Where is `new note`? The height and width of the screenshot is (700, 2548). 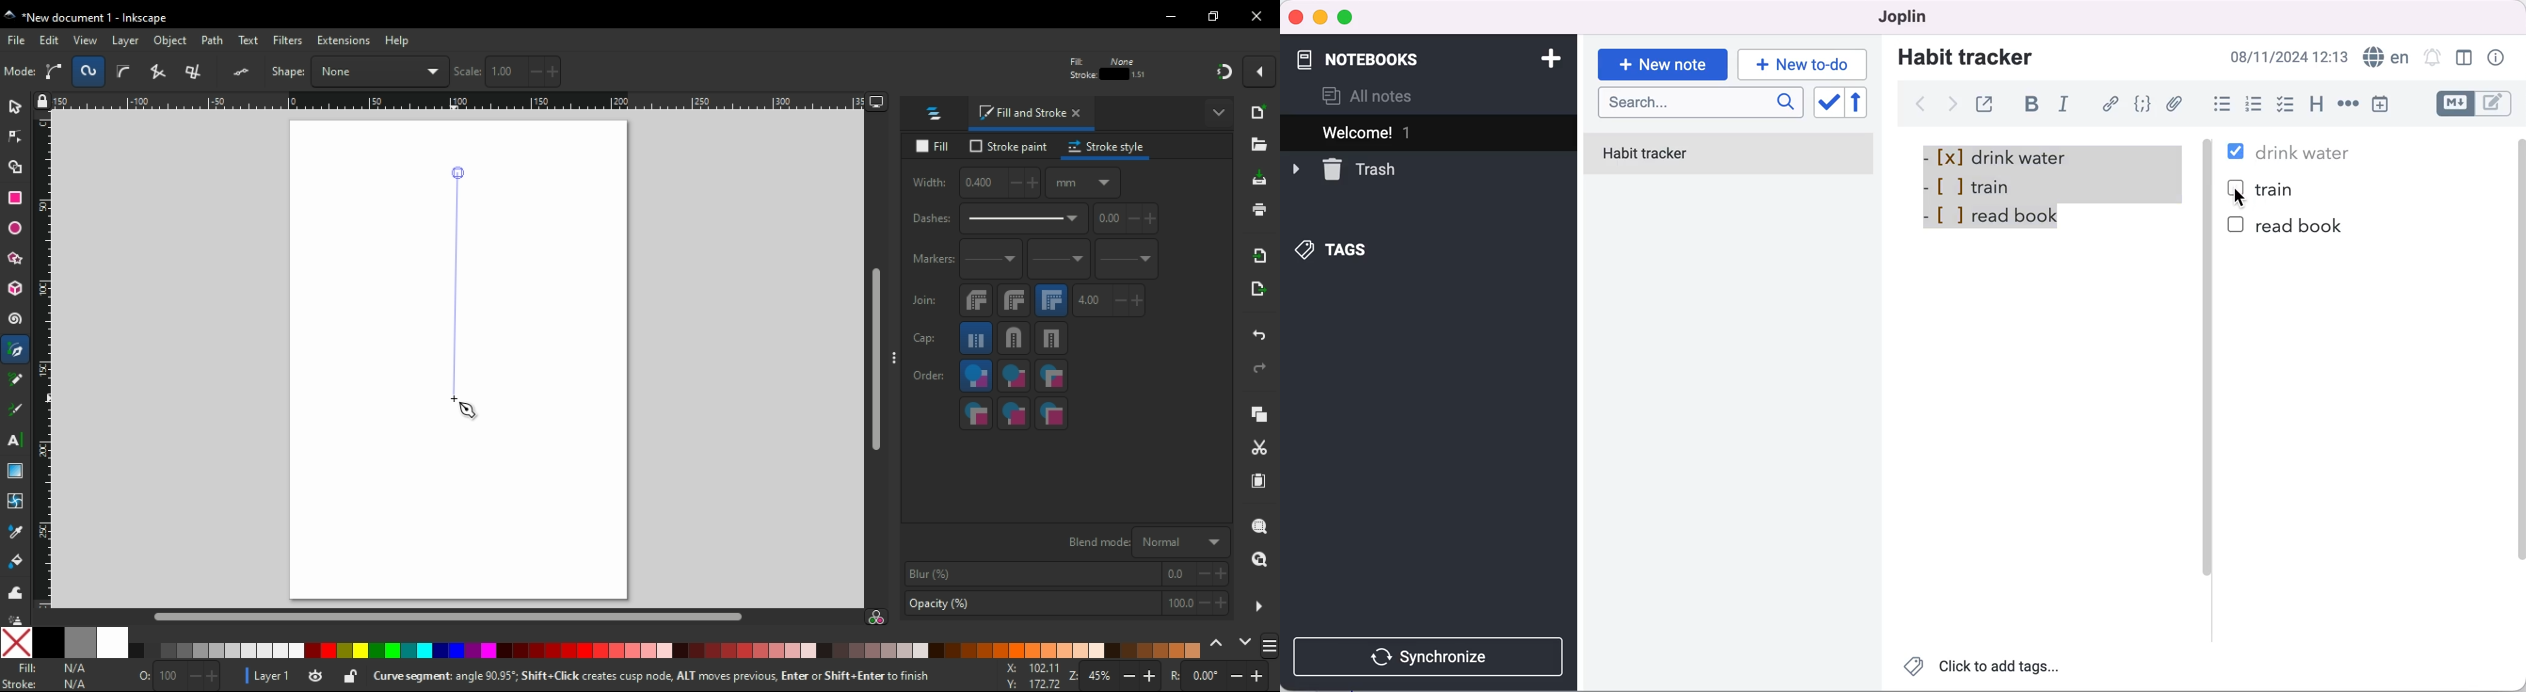
new note is located at coordinates (1662, 65).